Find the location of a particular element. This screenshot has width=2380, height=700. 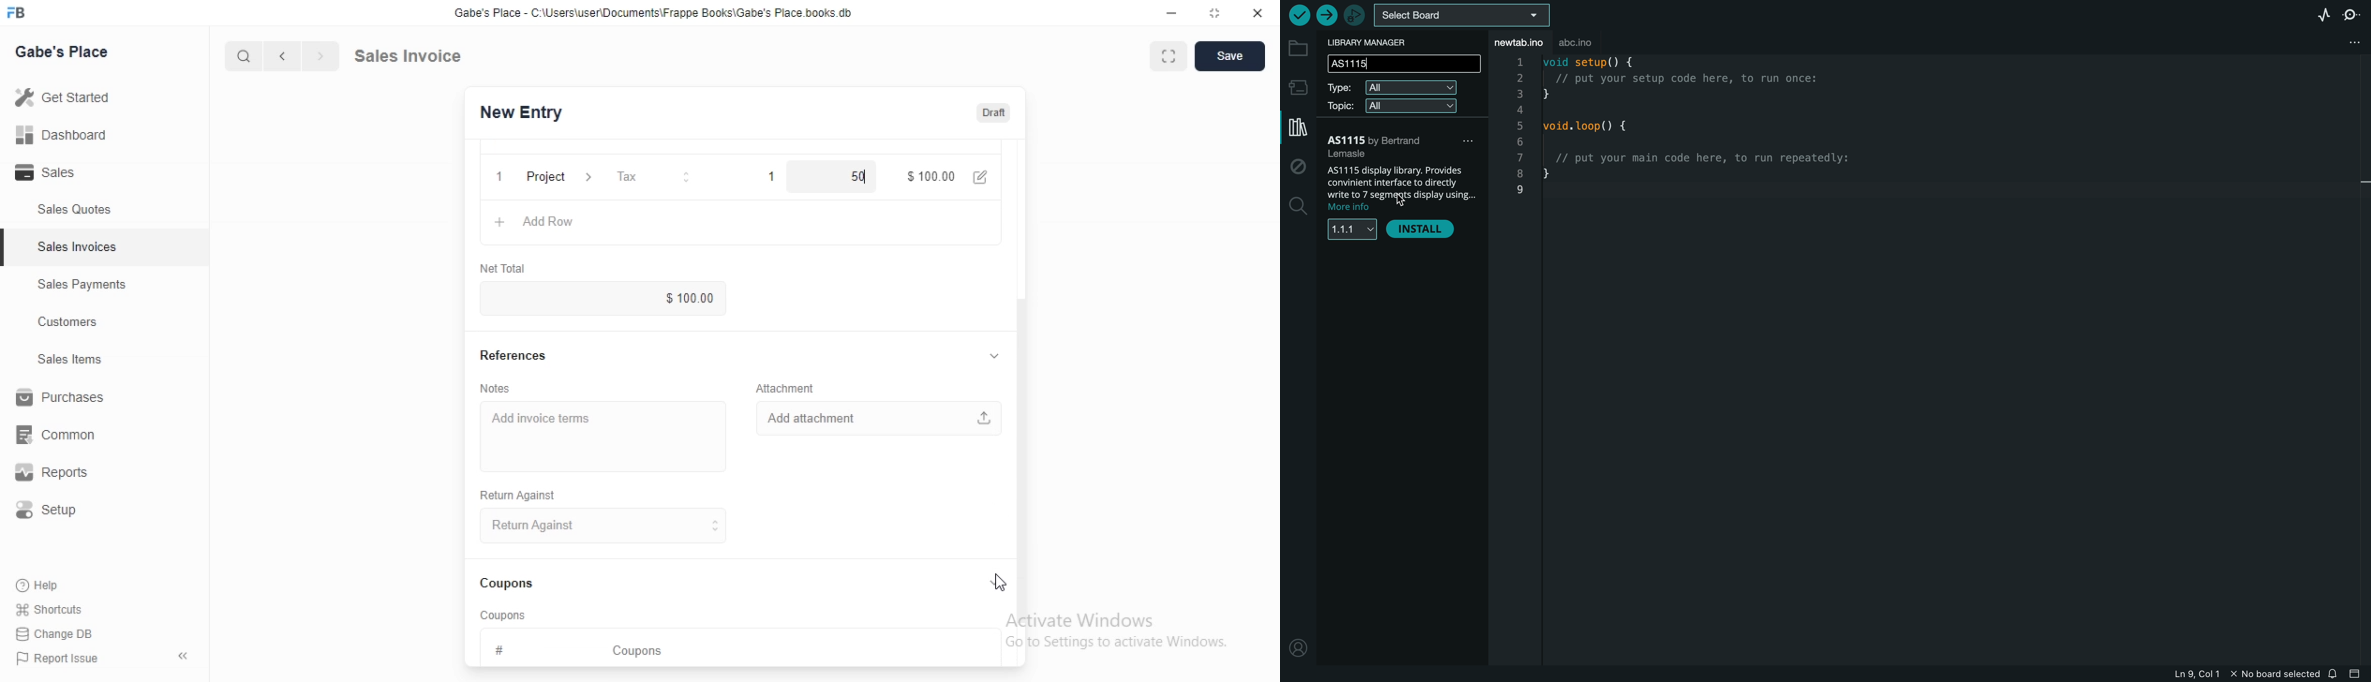

maximize is located at coordinates (1216, 15).